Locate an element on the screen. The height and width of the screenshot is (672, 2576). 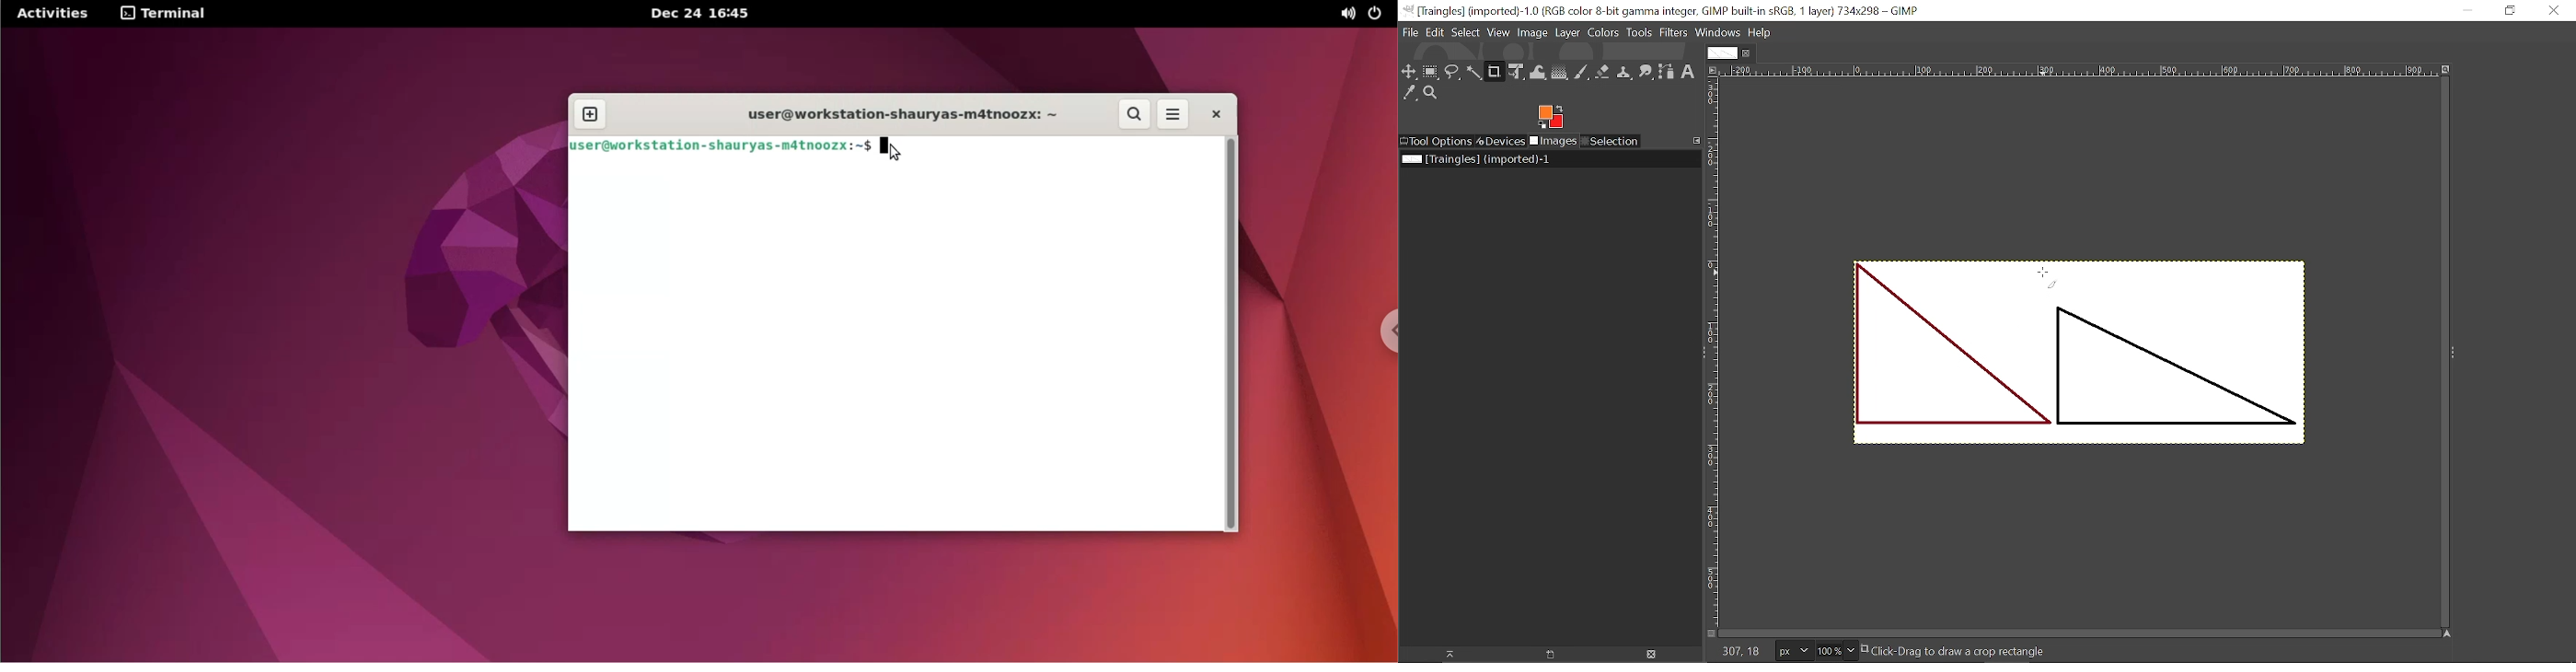
layer is located at coordinates (1567, 34).